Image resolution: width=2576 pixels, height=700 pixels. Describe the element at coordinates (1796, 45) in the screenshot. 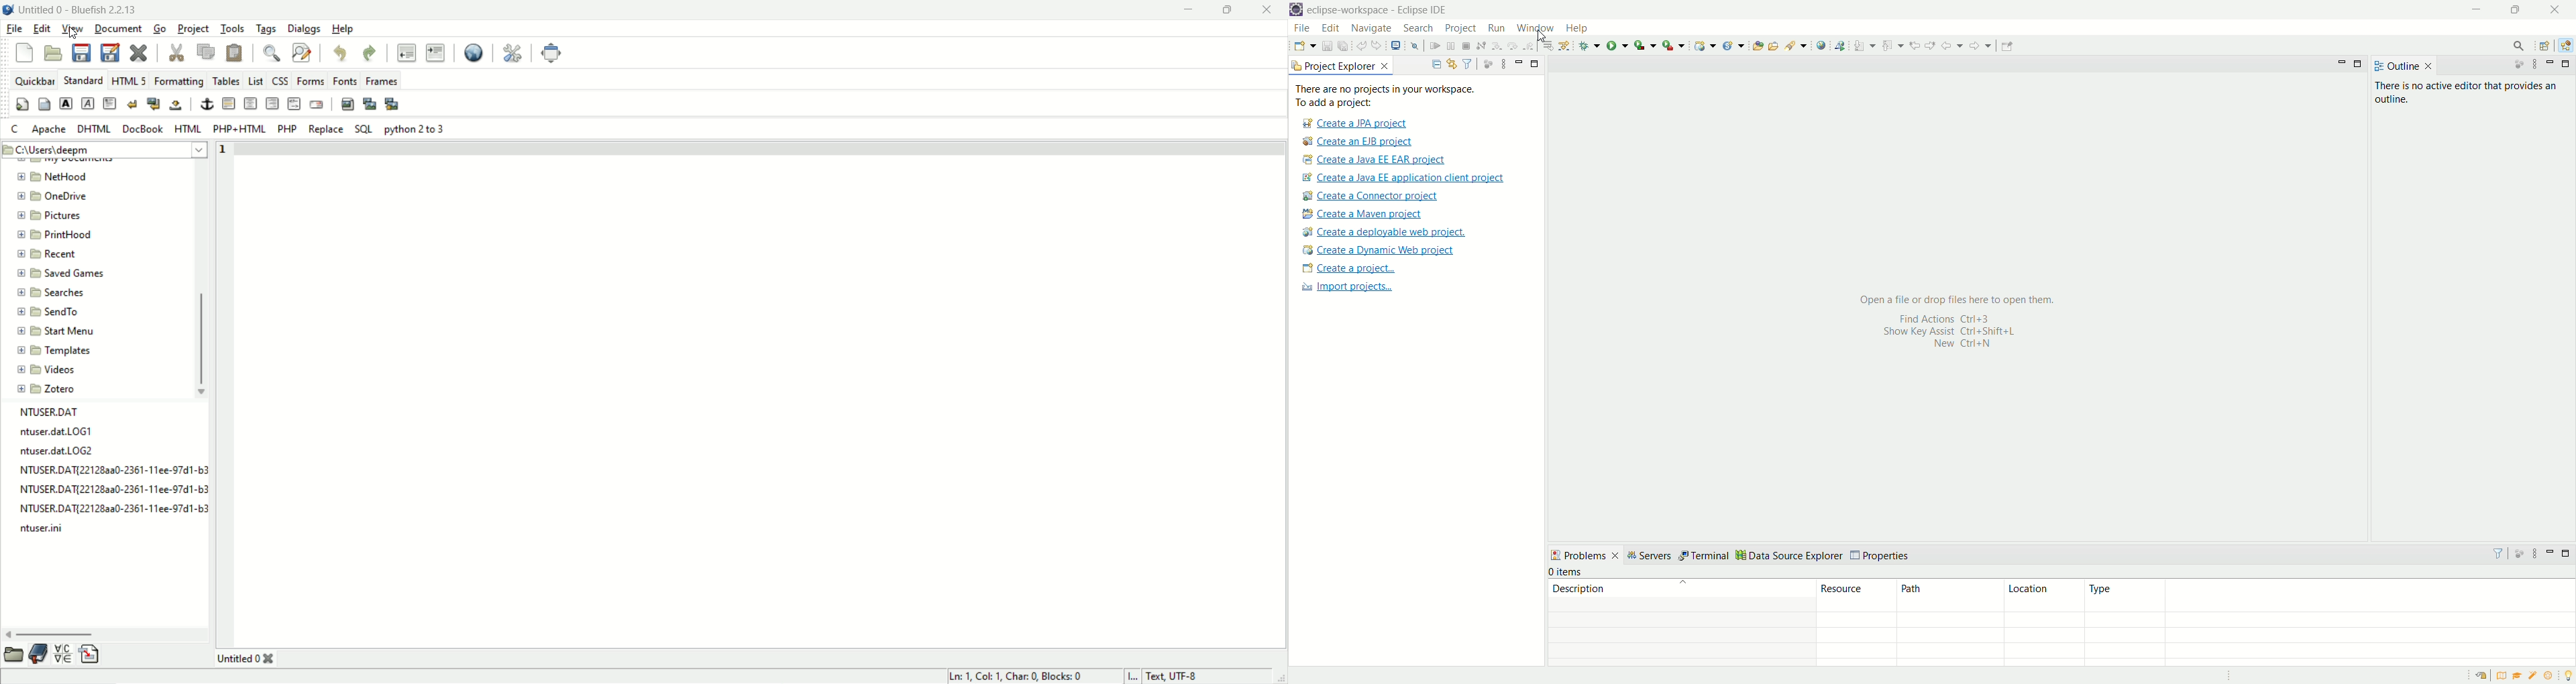

I see `search` at that location.